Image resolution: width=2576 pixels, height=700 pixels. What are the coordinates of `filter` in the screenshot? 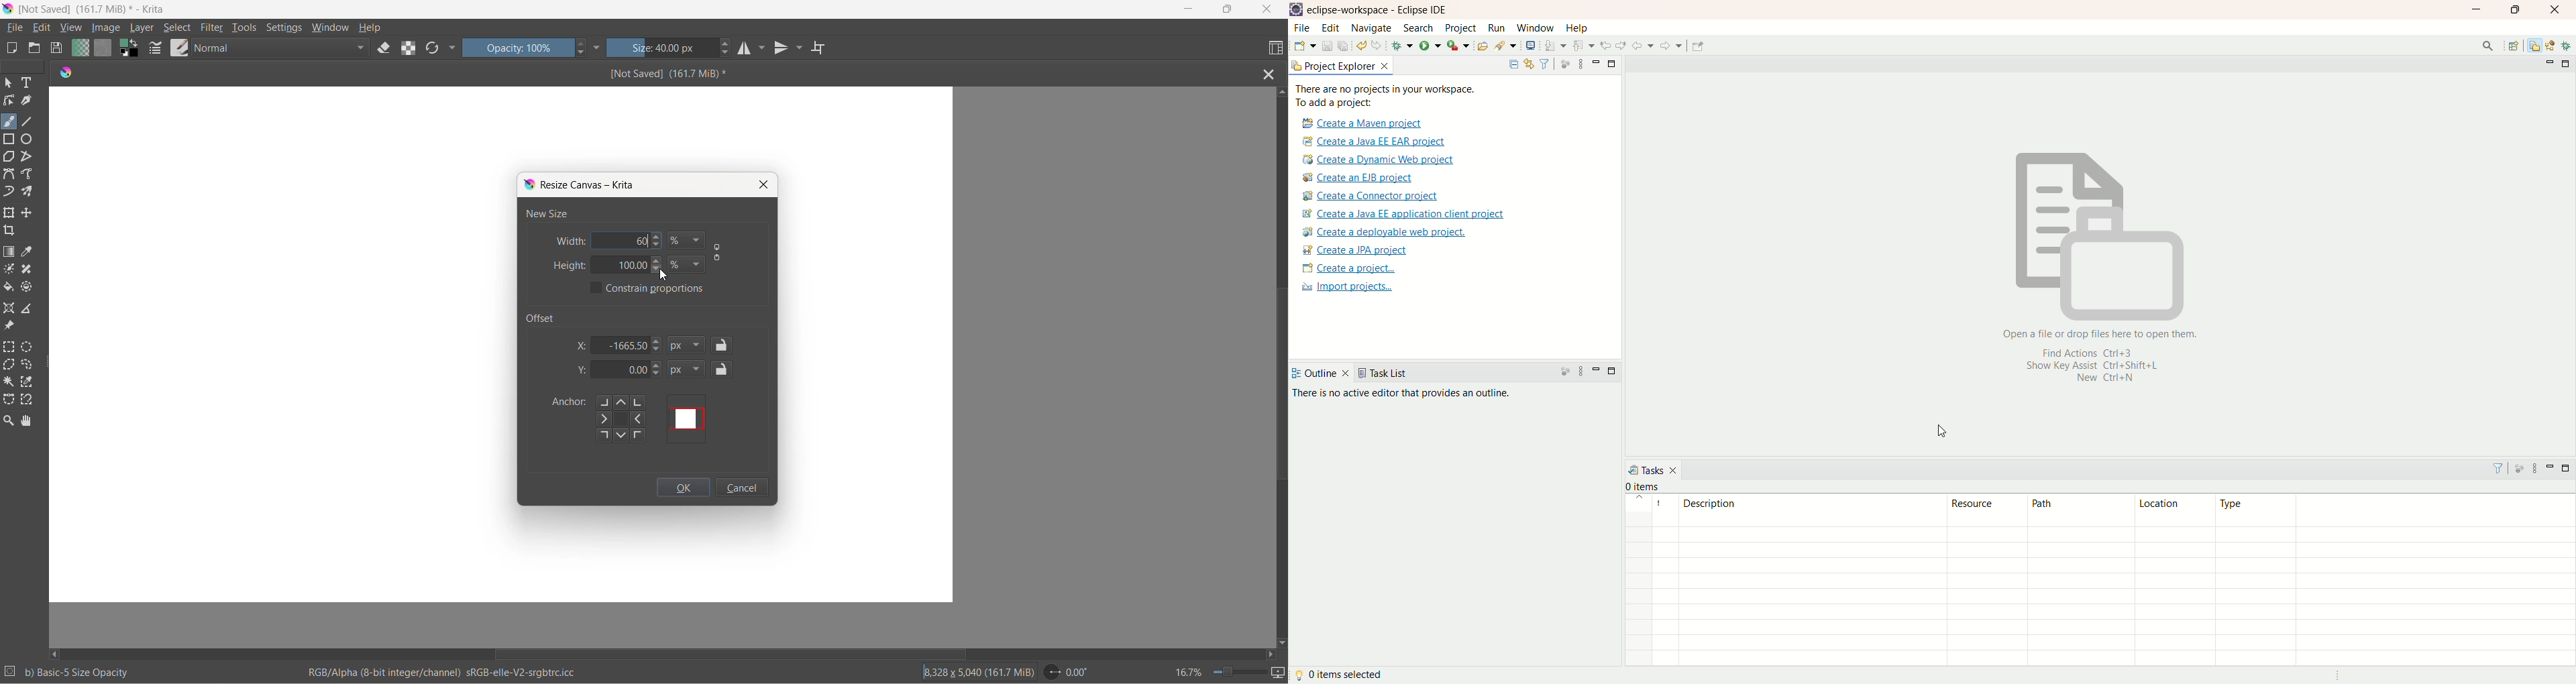 It's located at (1548, 62).